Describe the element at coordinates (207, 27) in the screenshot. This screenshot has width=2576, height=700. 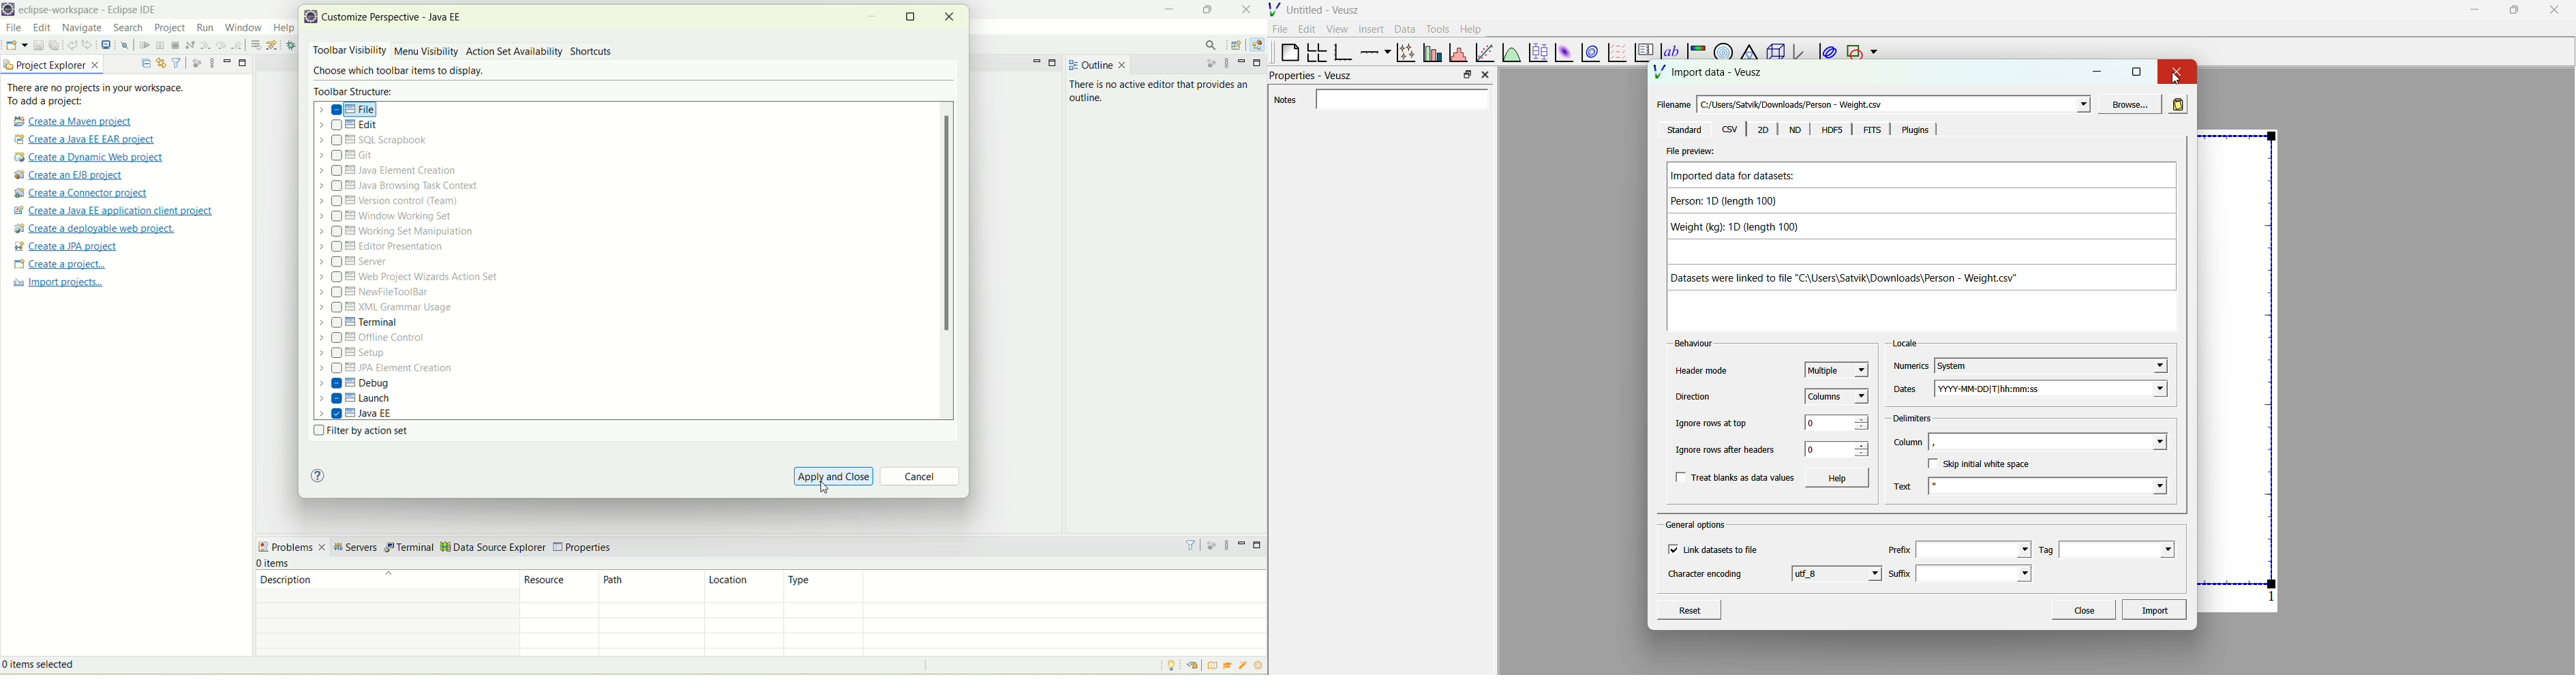
I see `run` at that location.